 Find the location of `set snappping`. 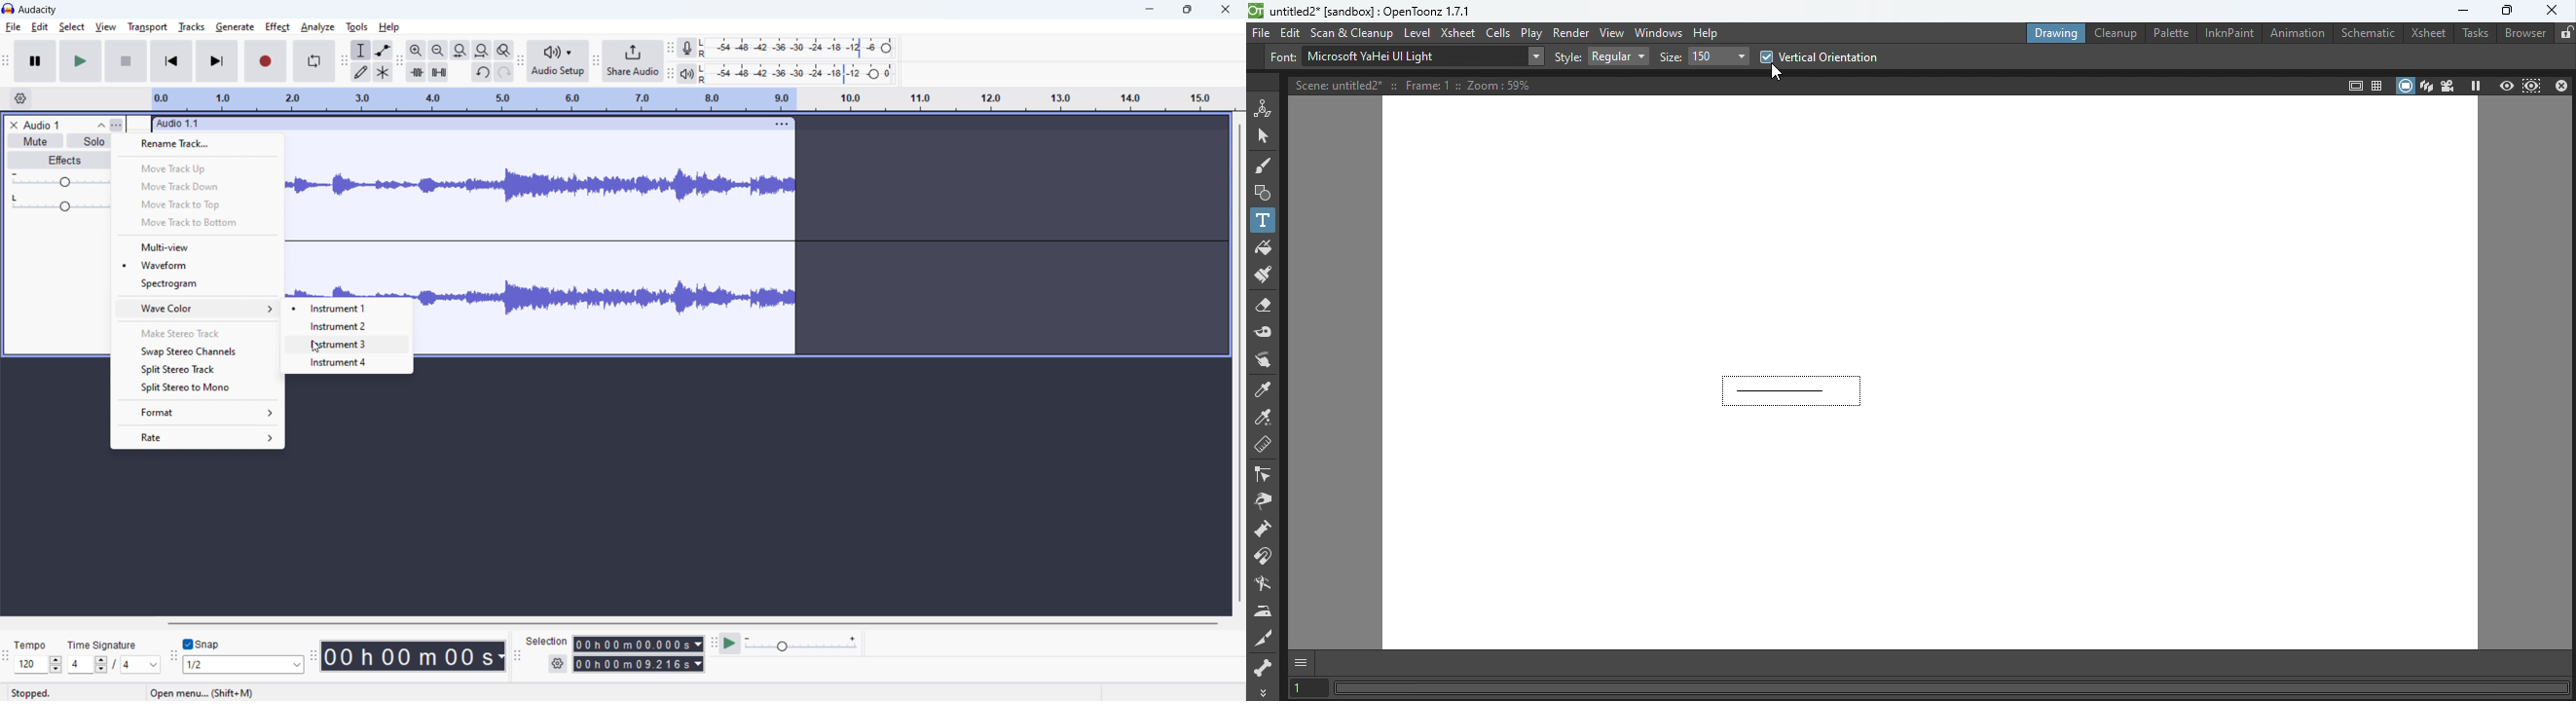

set snappping is located at coordinates (243, 665).